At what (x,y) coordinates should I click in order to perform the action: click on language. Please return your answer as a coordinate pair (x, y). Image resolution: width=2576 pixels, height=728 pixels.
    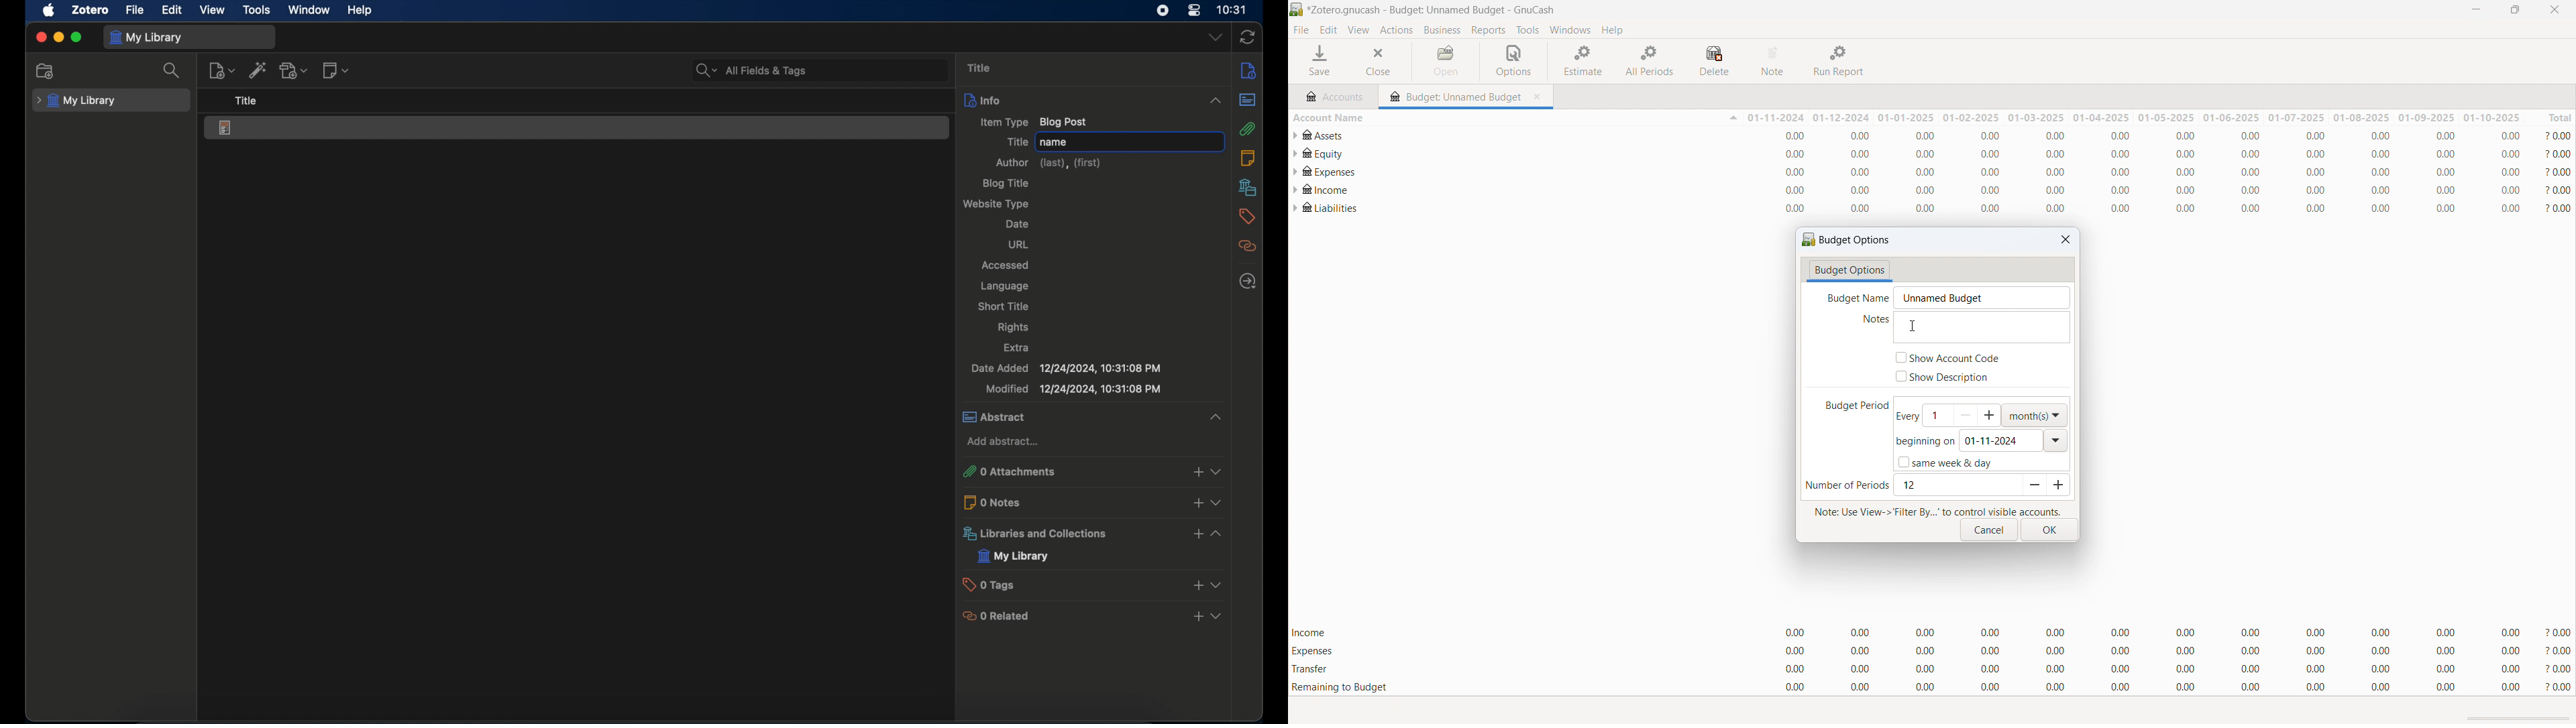
    Looking at the image, I should click on (1006, 287).